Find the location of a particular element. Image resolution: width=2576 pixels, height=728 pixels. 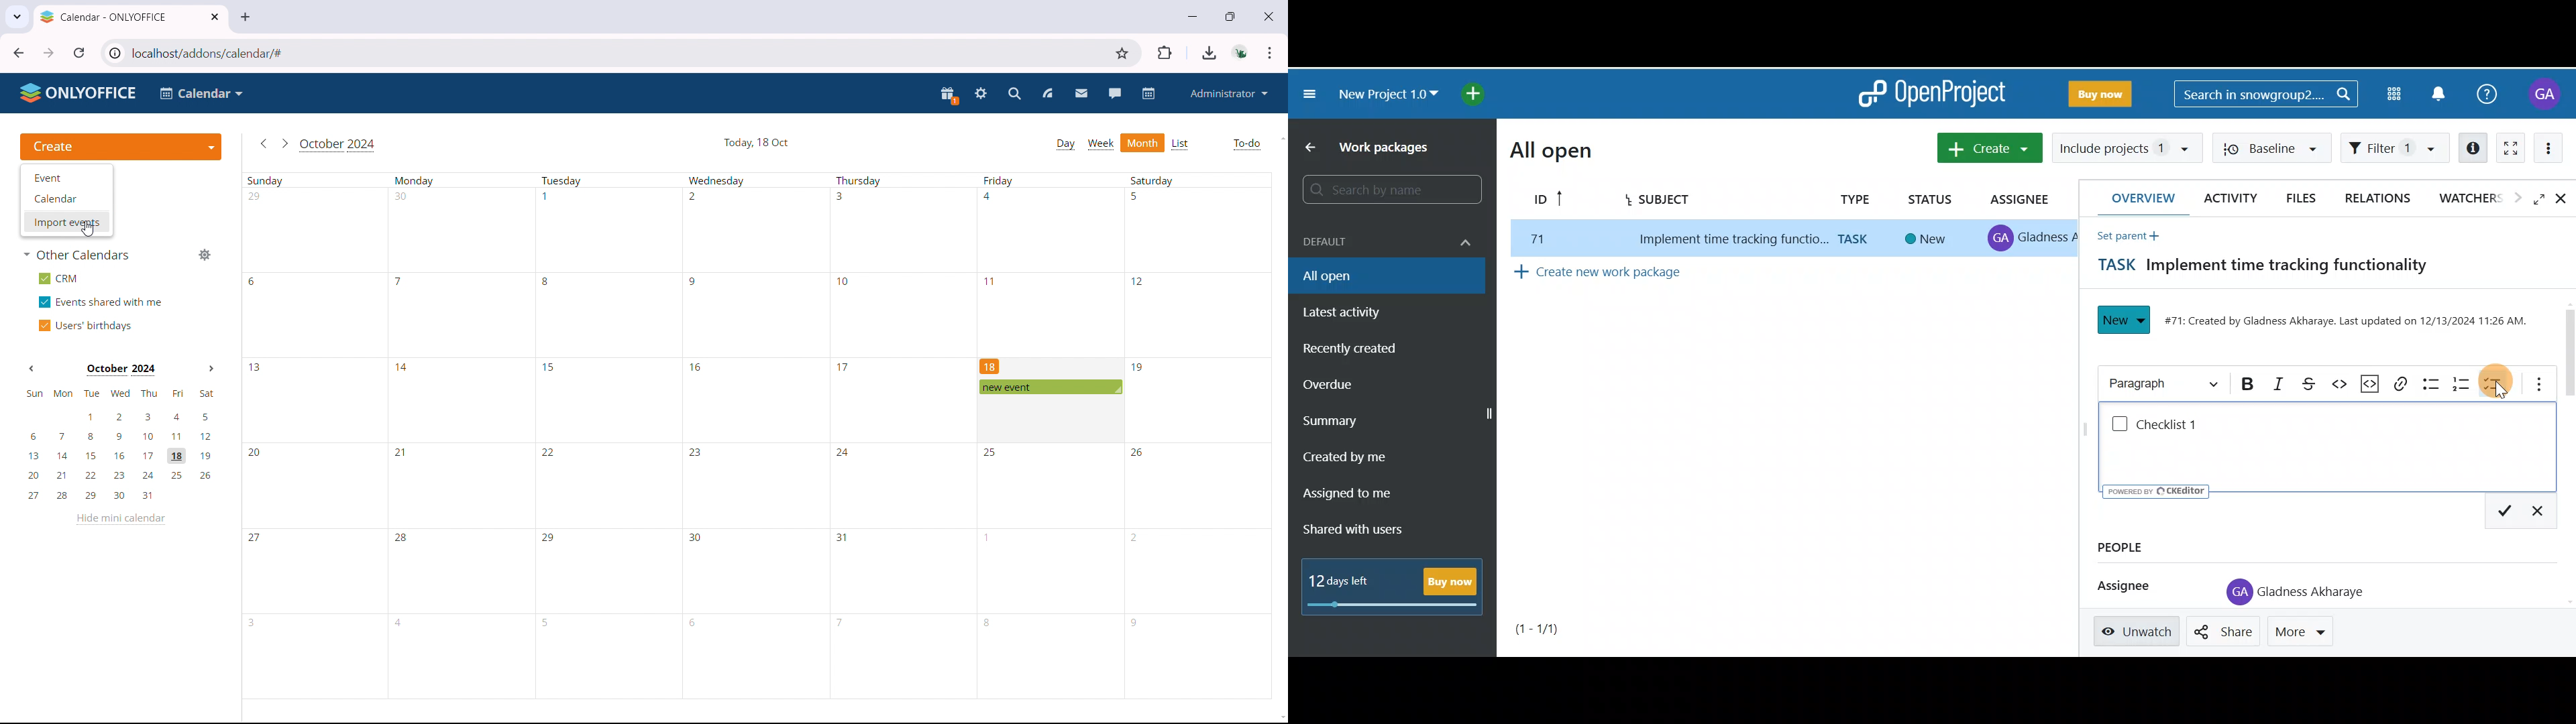

Italic is located at coordinates (2277, 383).